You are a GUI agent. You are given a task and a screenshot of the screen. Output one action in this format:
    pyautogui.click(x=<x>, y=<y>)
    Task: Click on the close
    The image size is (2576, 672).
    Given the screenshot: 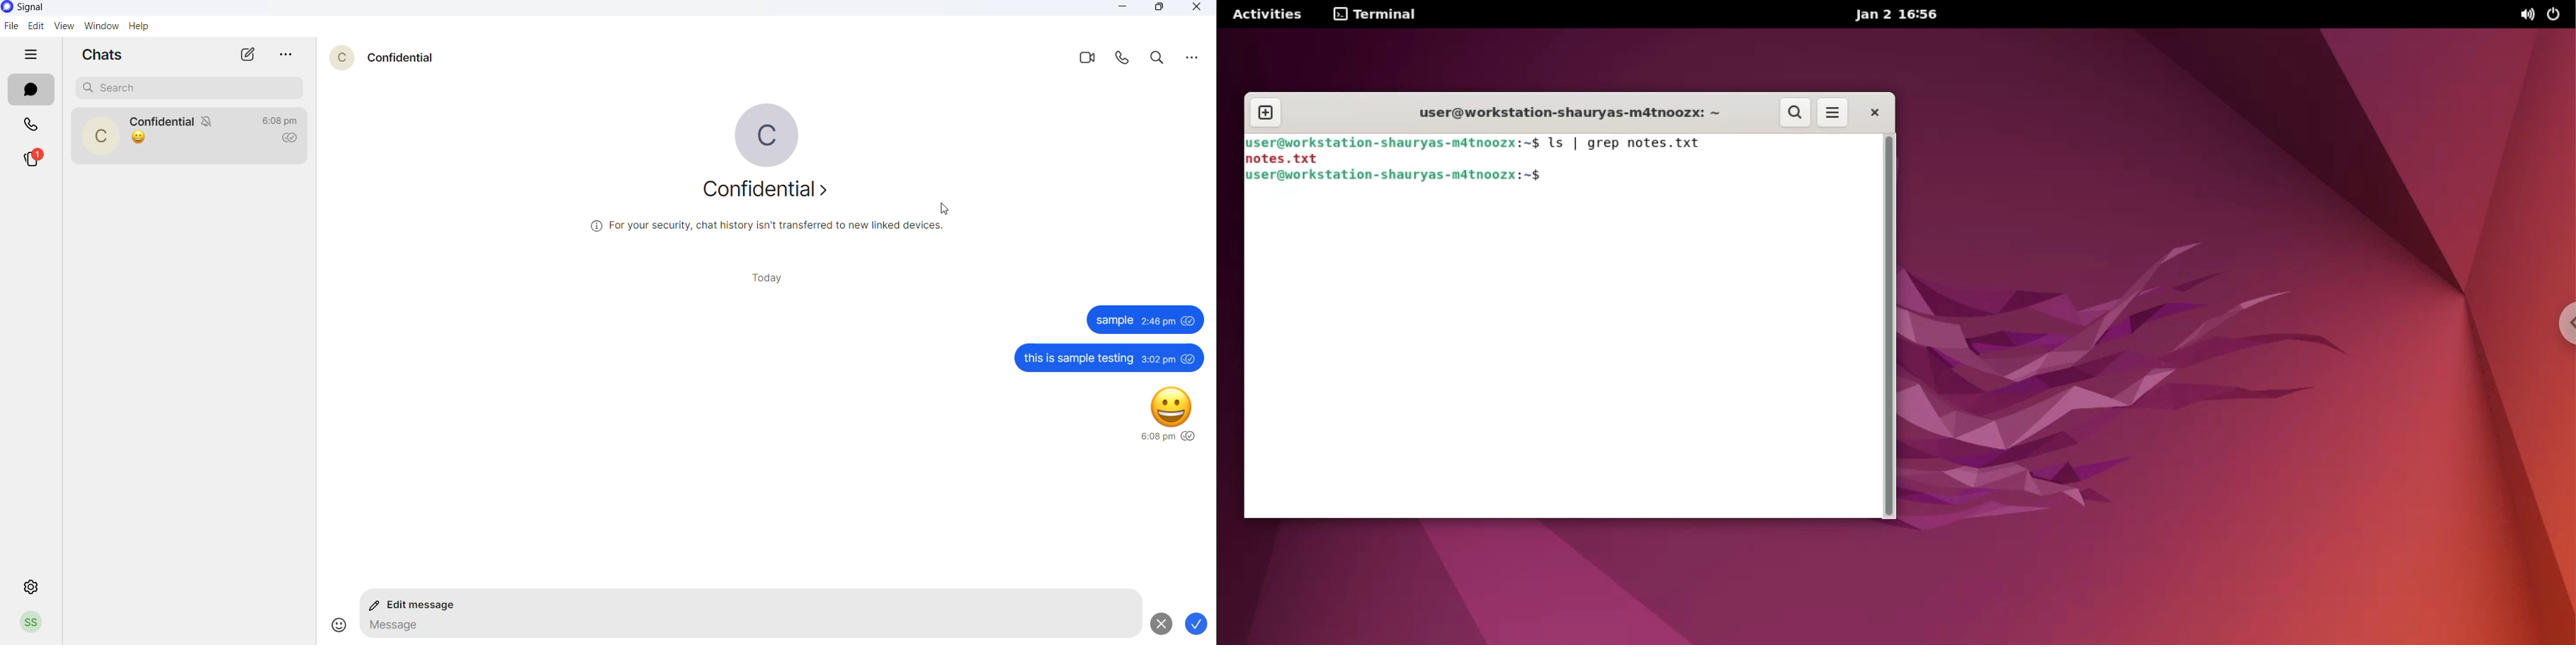 What is the action you would take?
    pyautogui.click(x=1193, y=8)
    